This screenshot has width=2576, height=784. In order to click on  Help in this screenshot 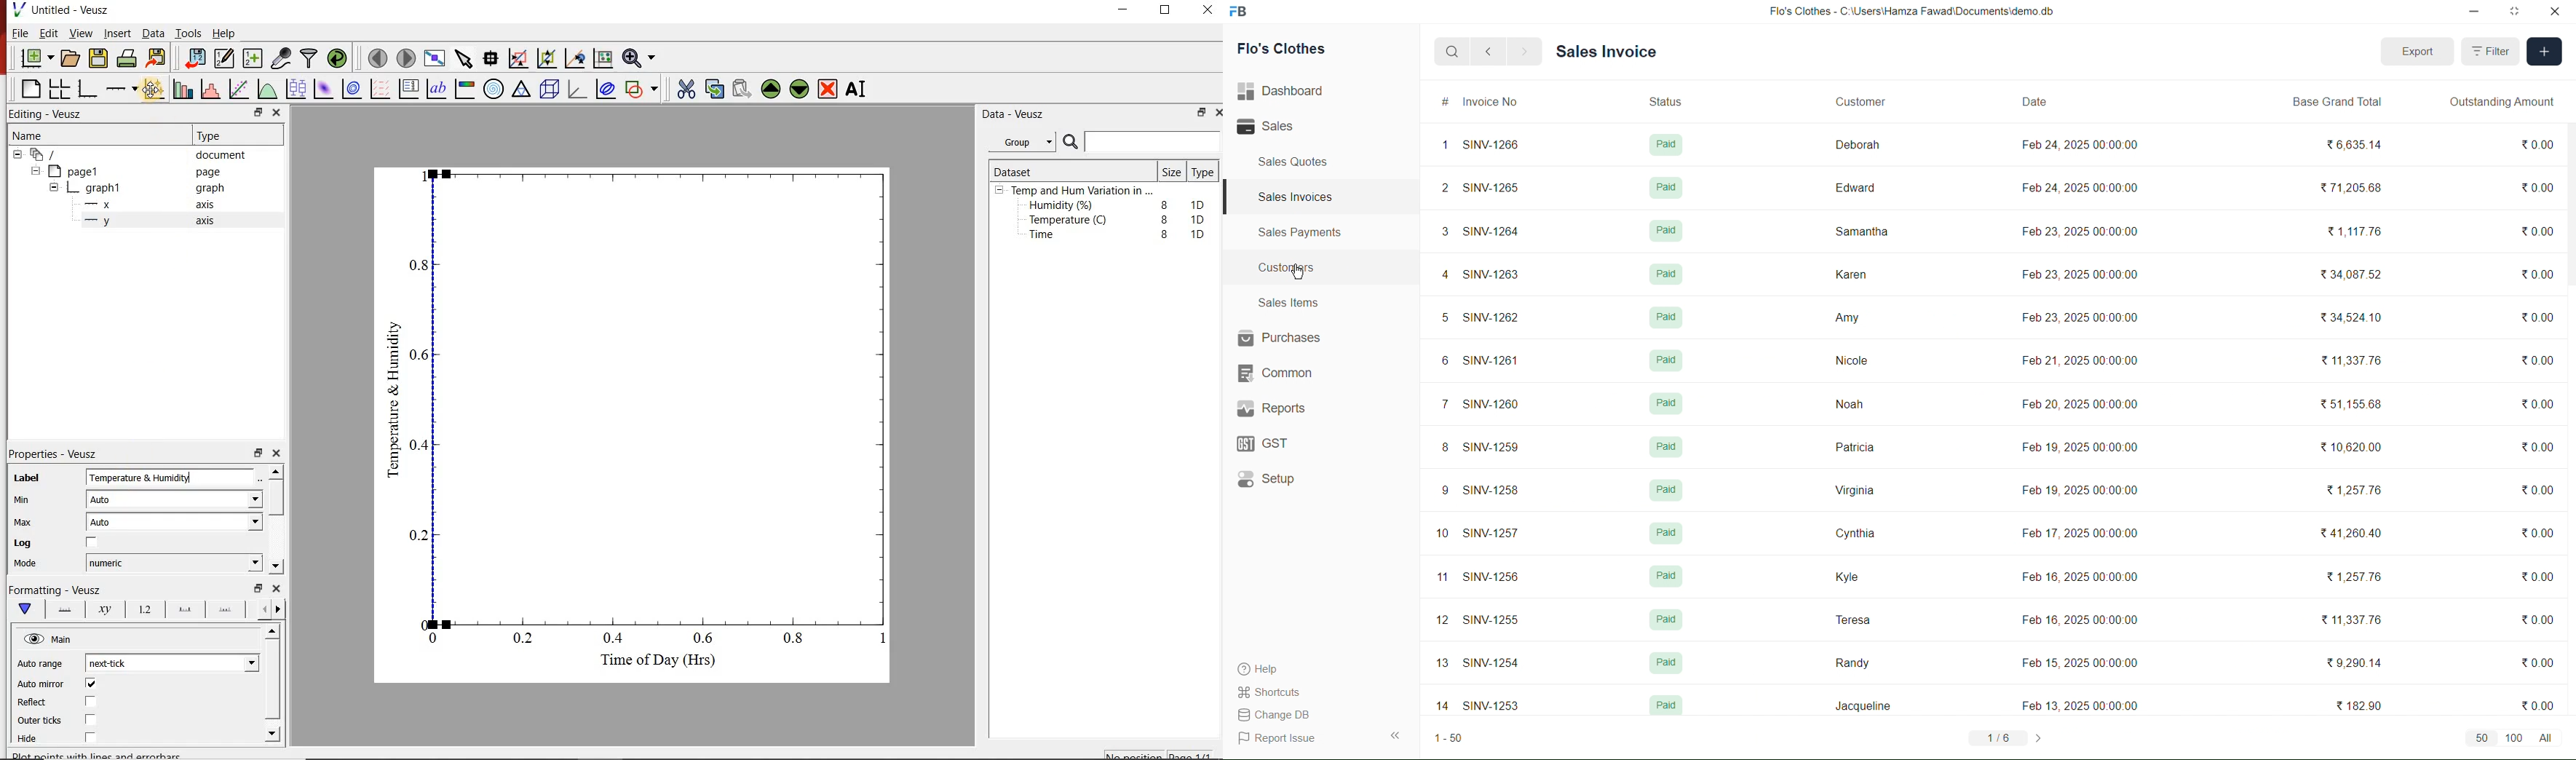, I will do `click(1264, 667)`.